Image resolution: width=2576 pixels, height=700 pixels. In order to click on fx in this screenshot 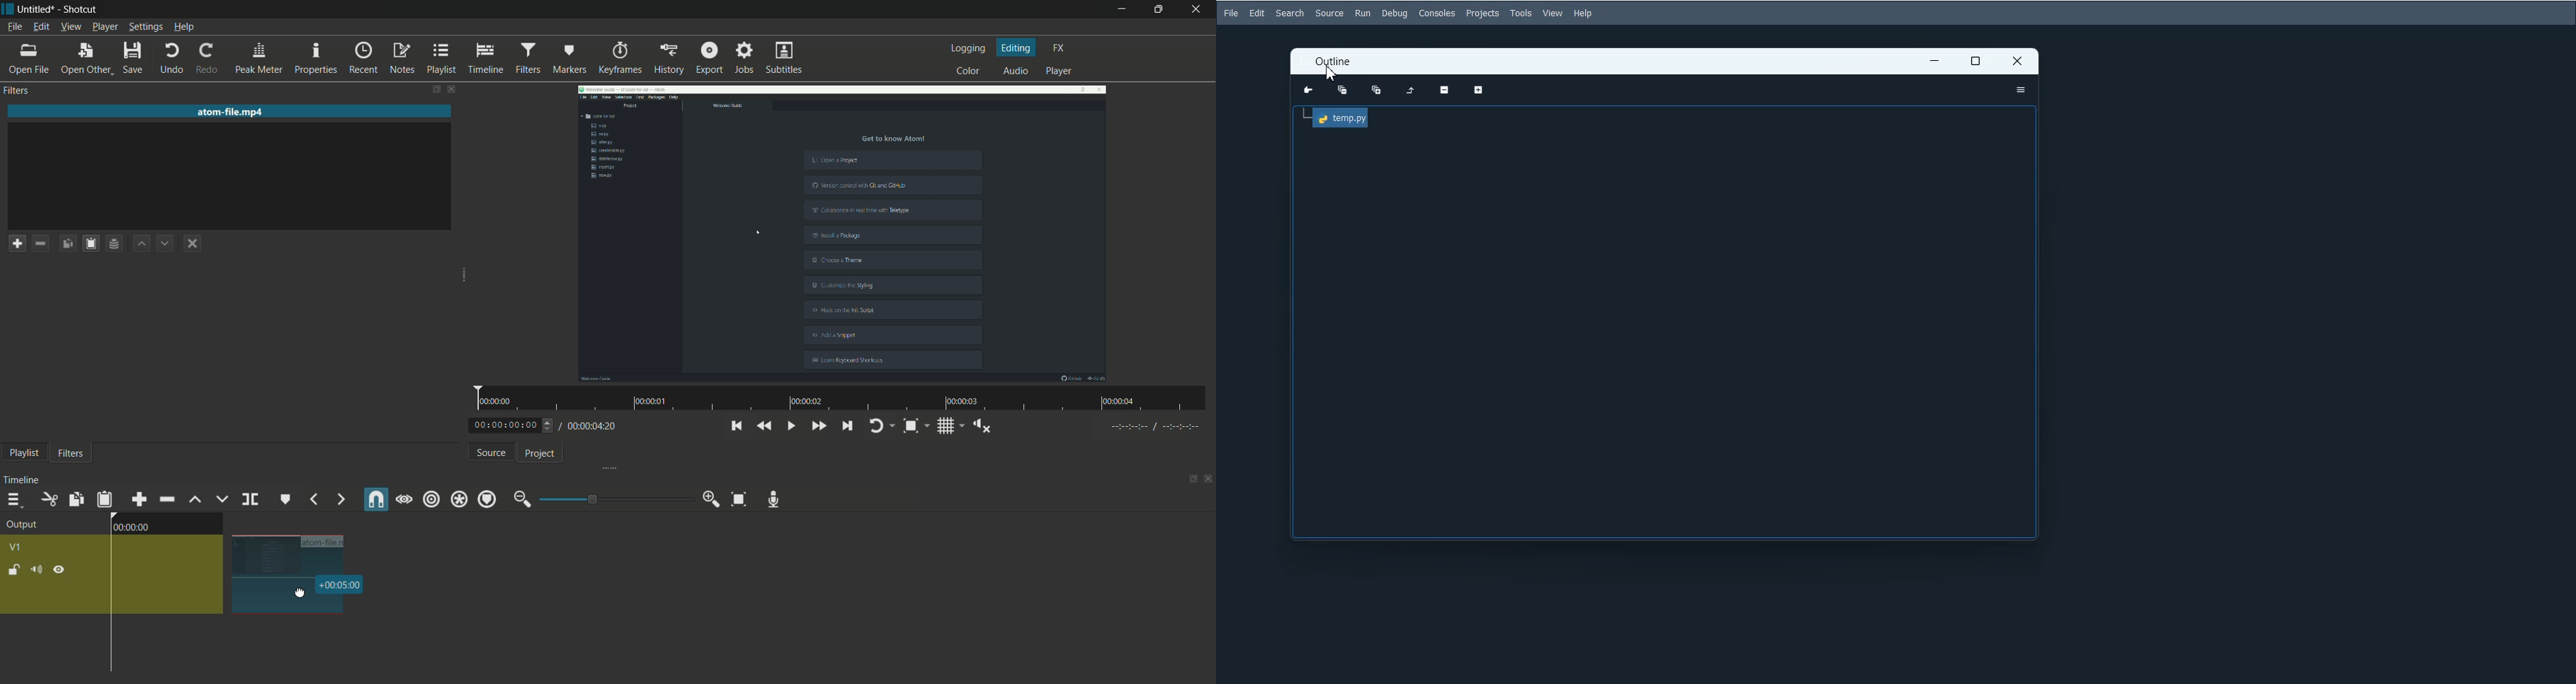, I will do `click(1059, 48)`.